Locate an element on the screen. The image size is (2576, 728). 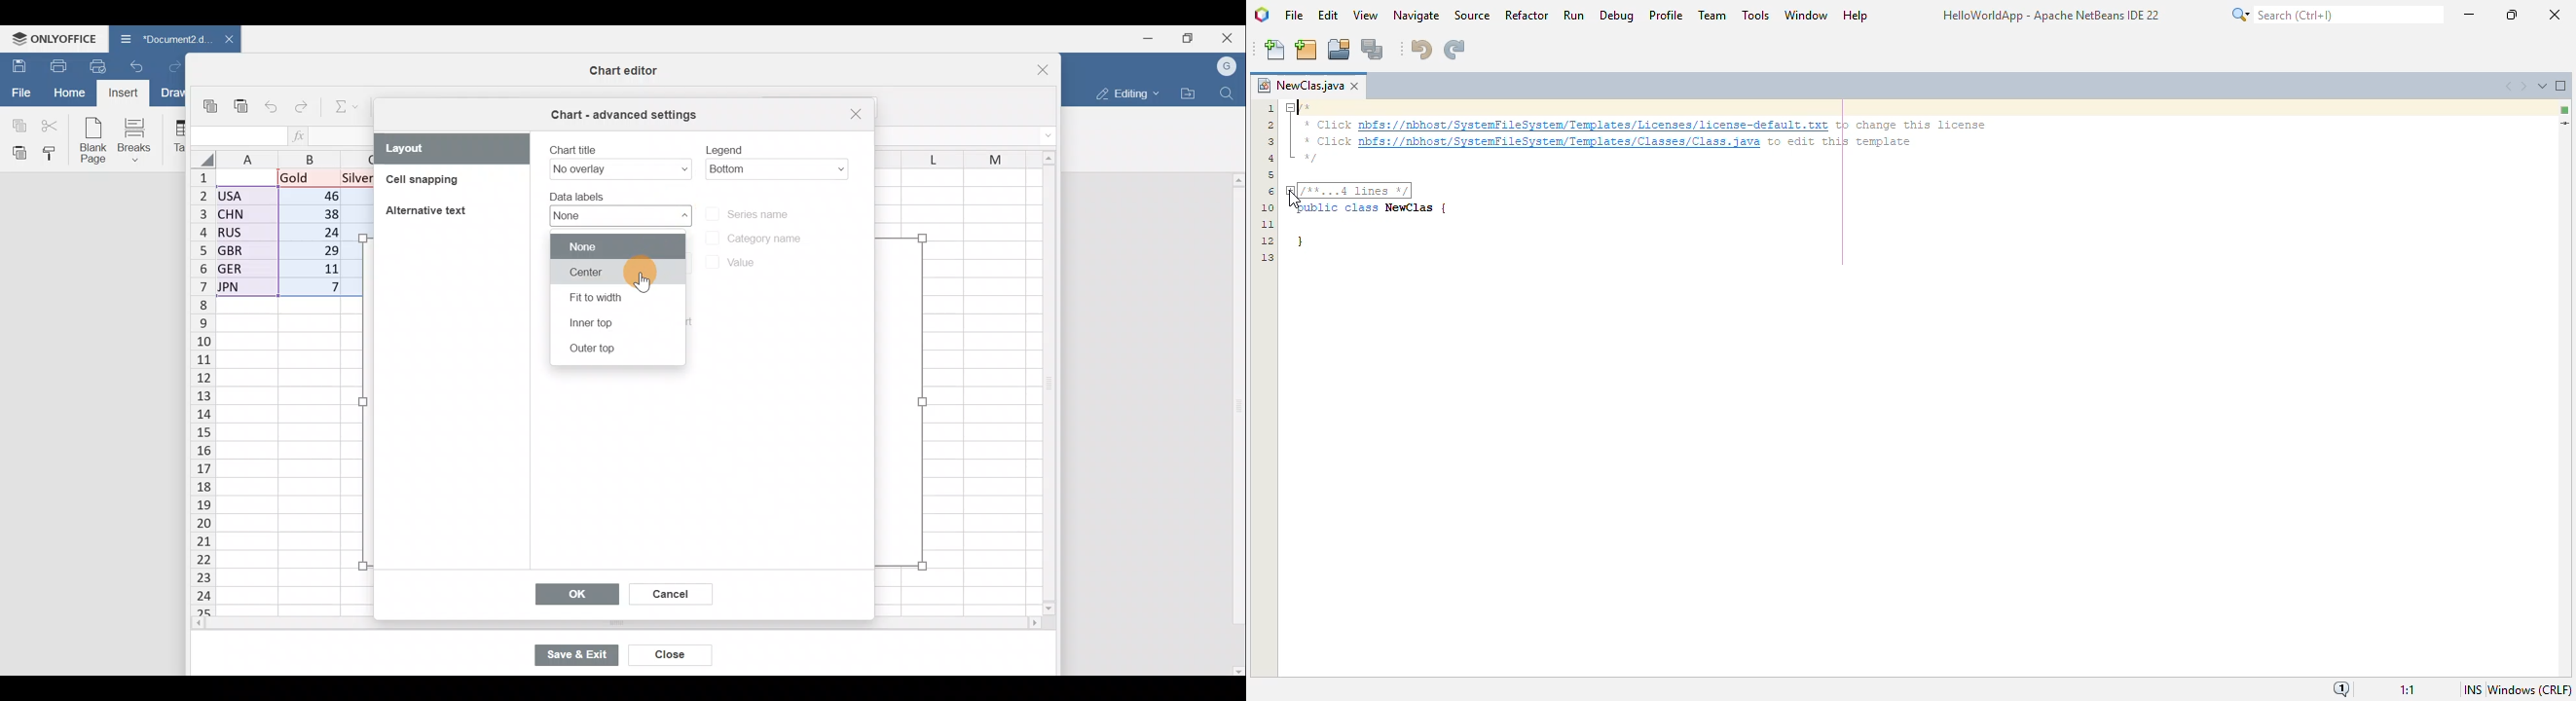
Data labels is located at coordinates (612, 209).